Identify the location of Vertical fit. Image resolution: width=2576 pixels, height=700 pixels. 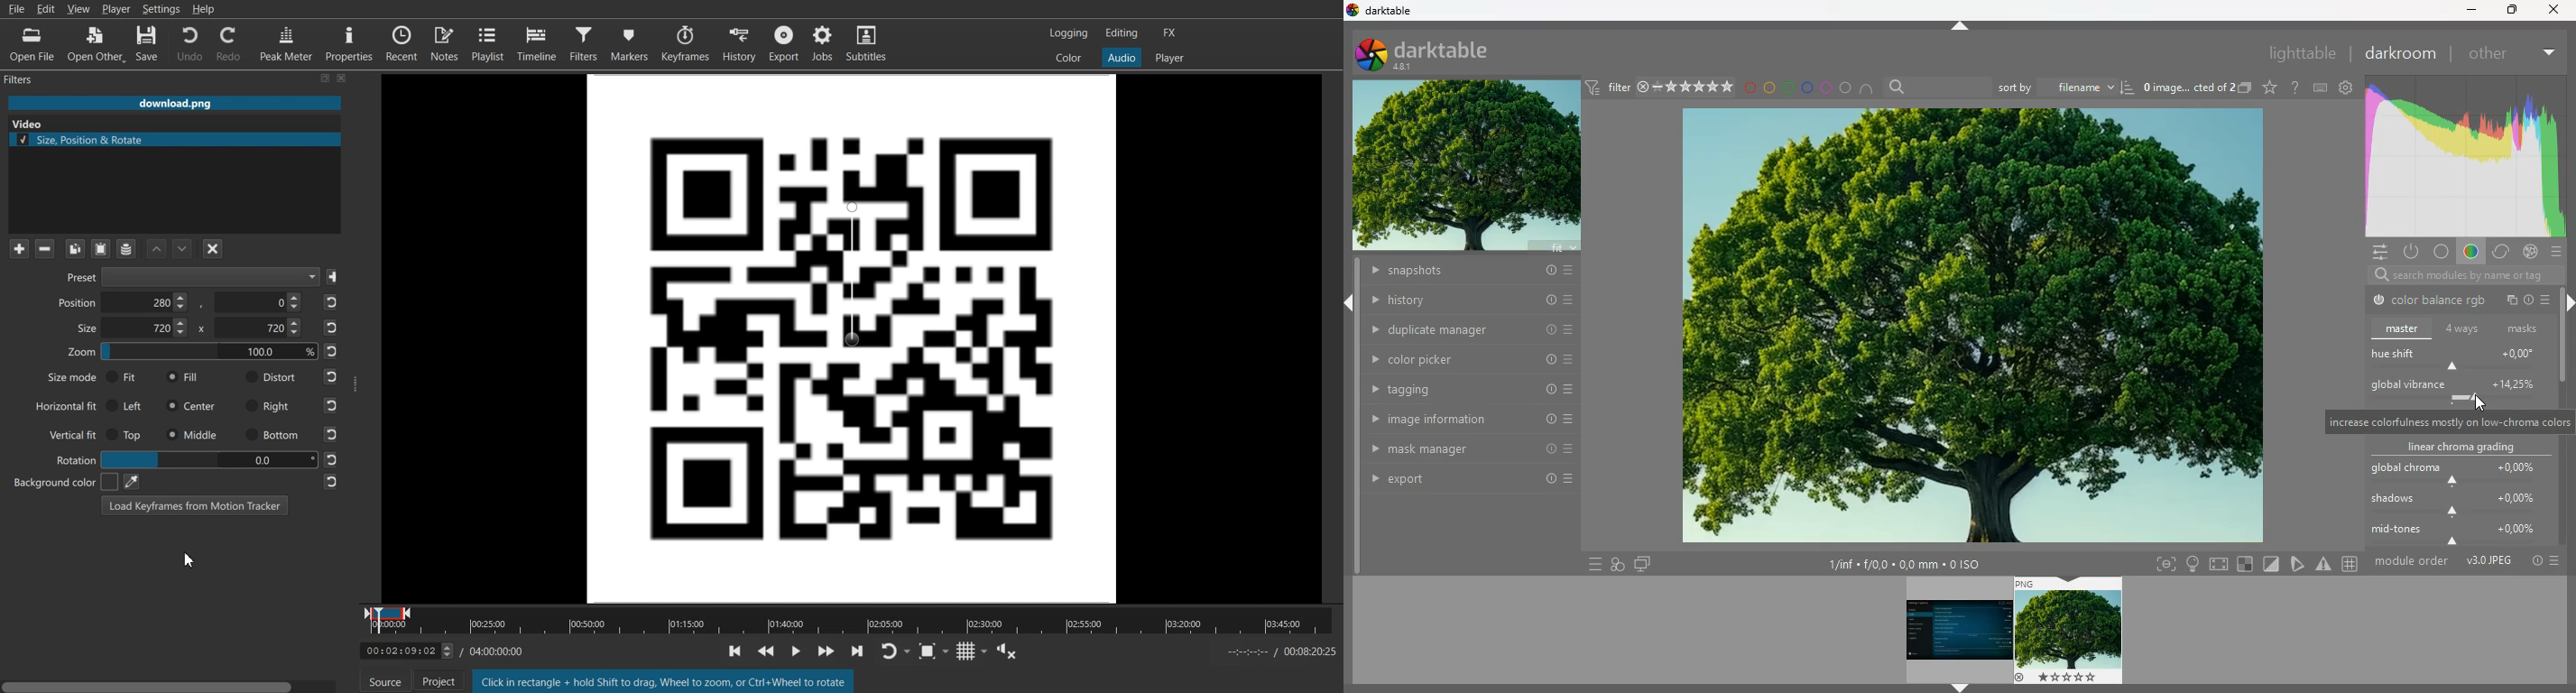
(68, 433).